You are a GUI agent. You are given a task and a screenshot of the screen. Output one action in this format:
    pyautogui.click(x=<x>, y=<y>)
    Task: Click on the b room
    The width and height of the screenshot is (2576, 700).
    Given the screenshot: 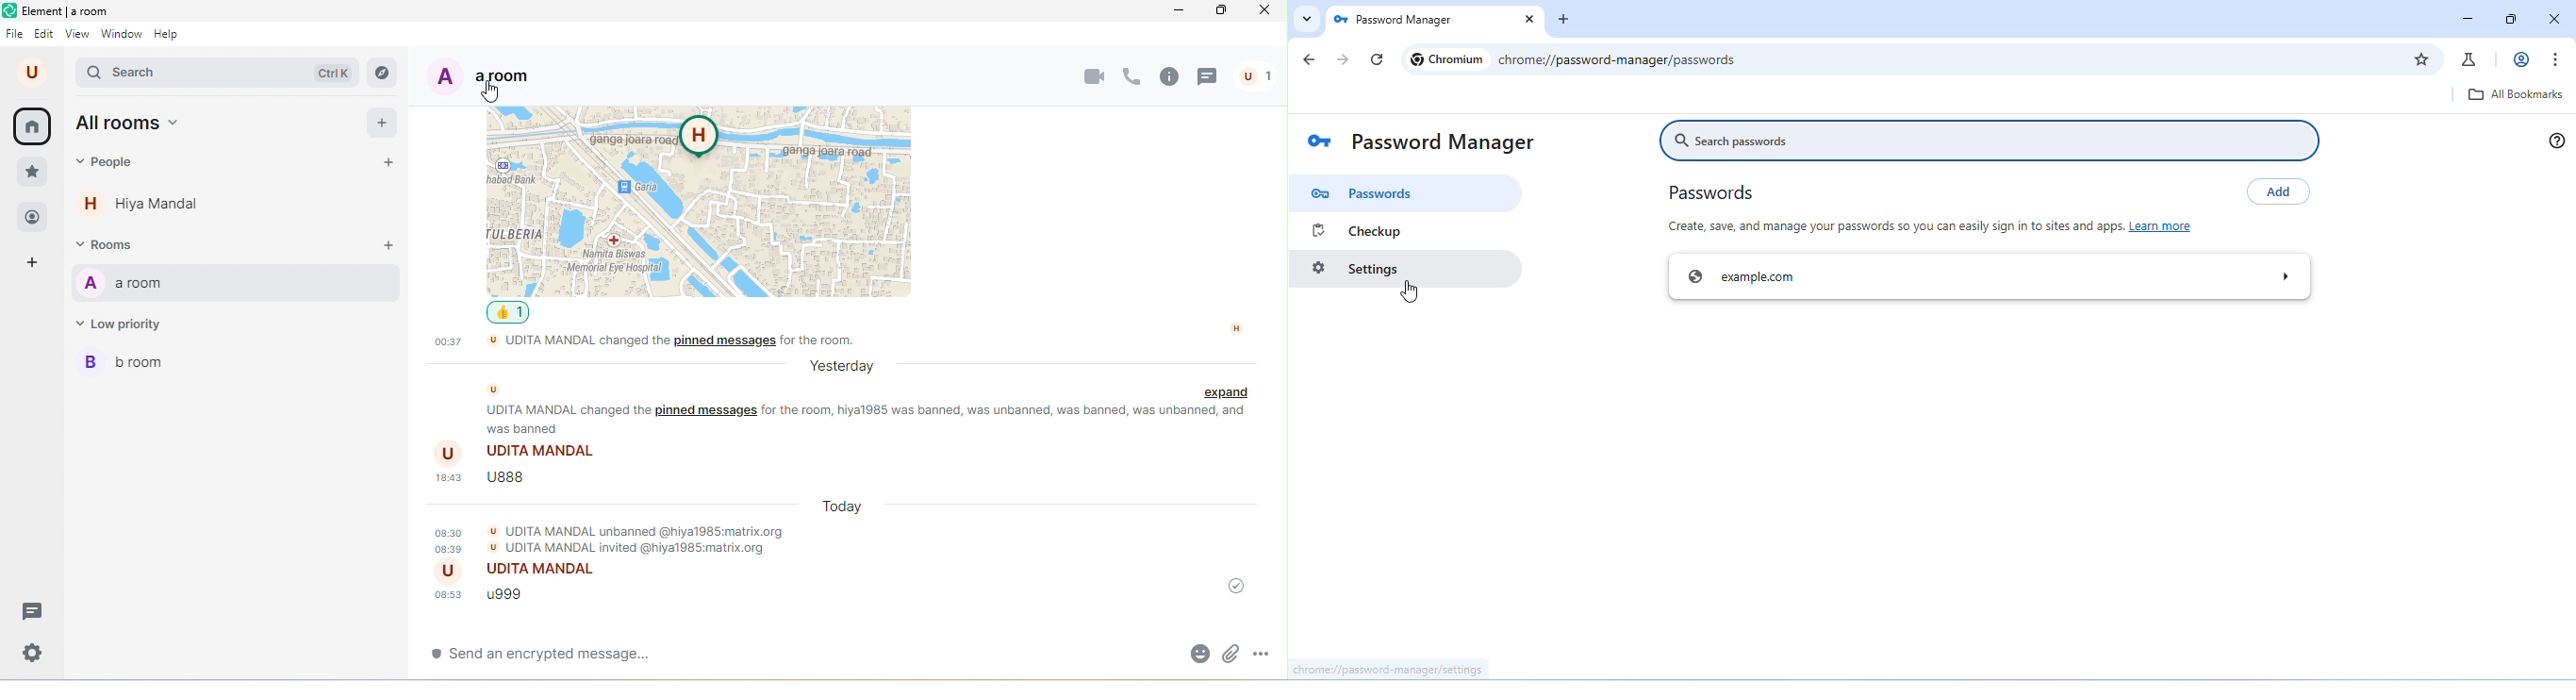 What is the action you would take?
    pyautogui.click(x=132, y=367)
    